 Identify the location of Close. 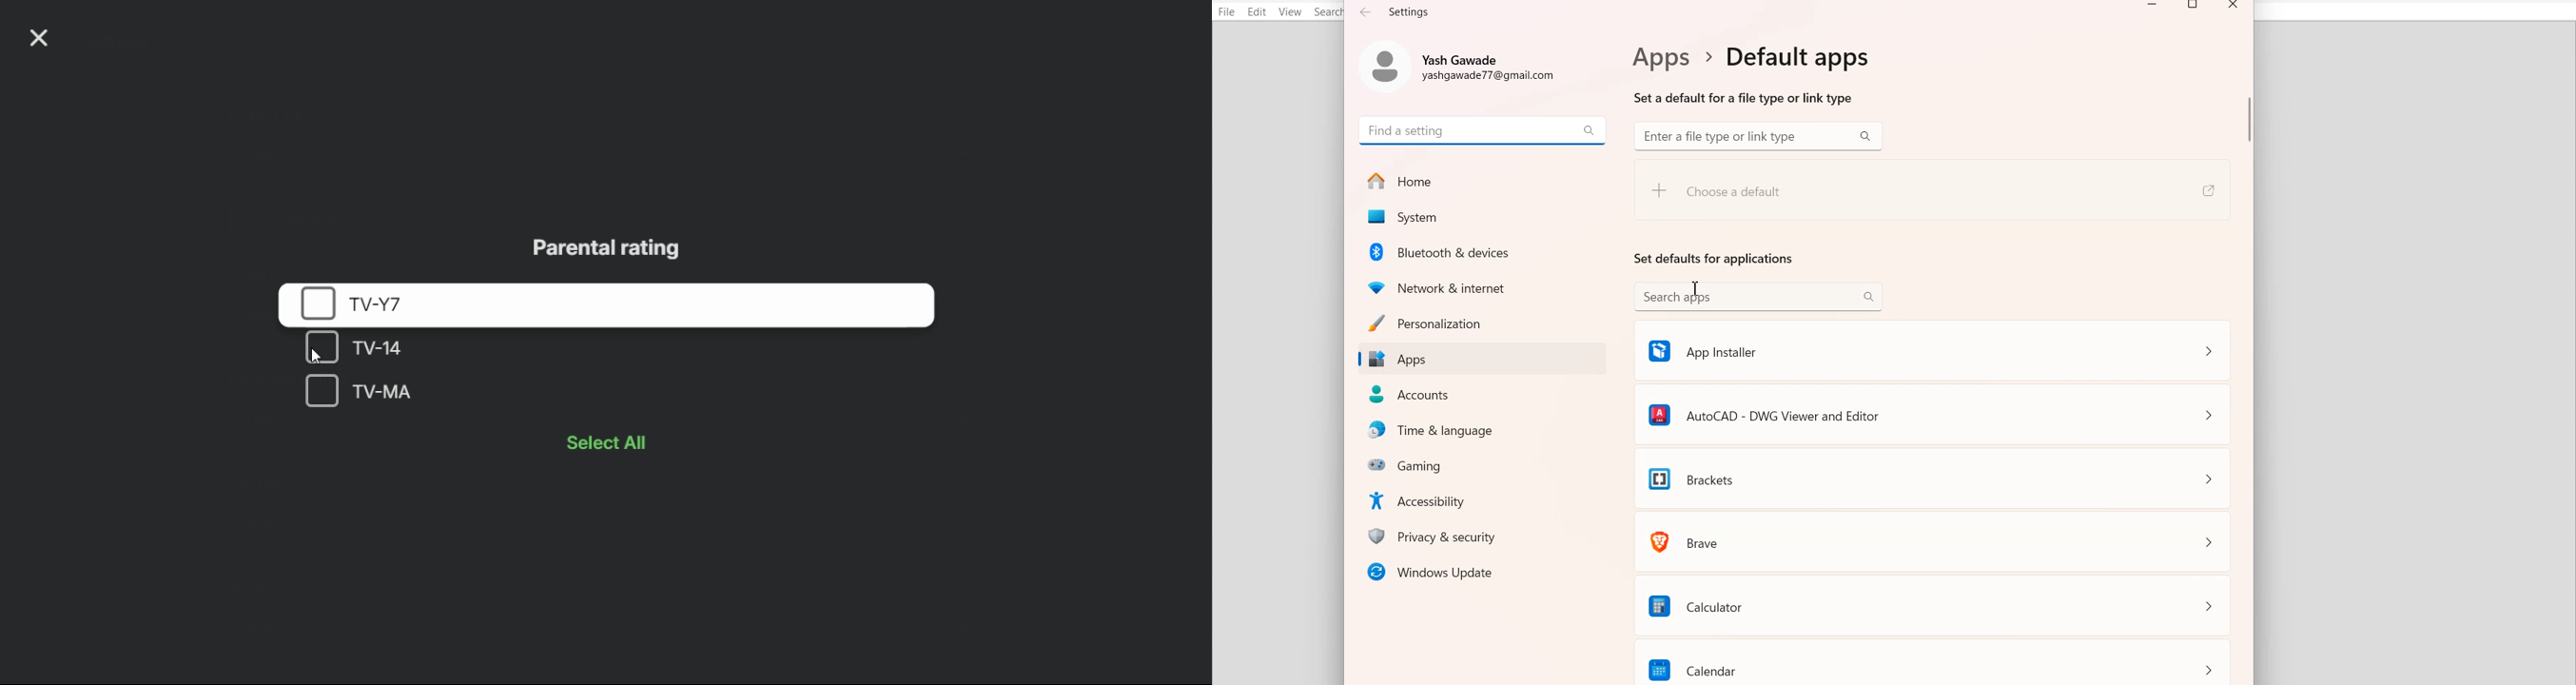
(2233, 7).